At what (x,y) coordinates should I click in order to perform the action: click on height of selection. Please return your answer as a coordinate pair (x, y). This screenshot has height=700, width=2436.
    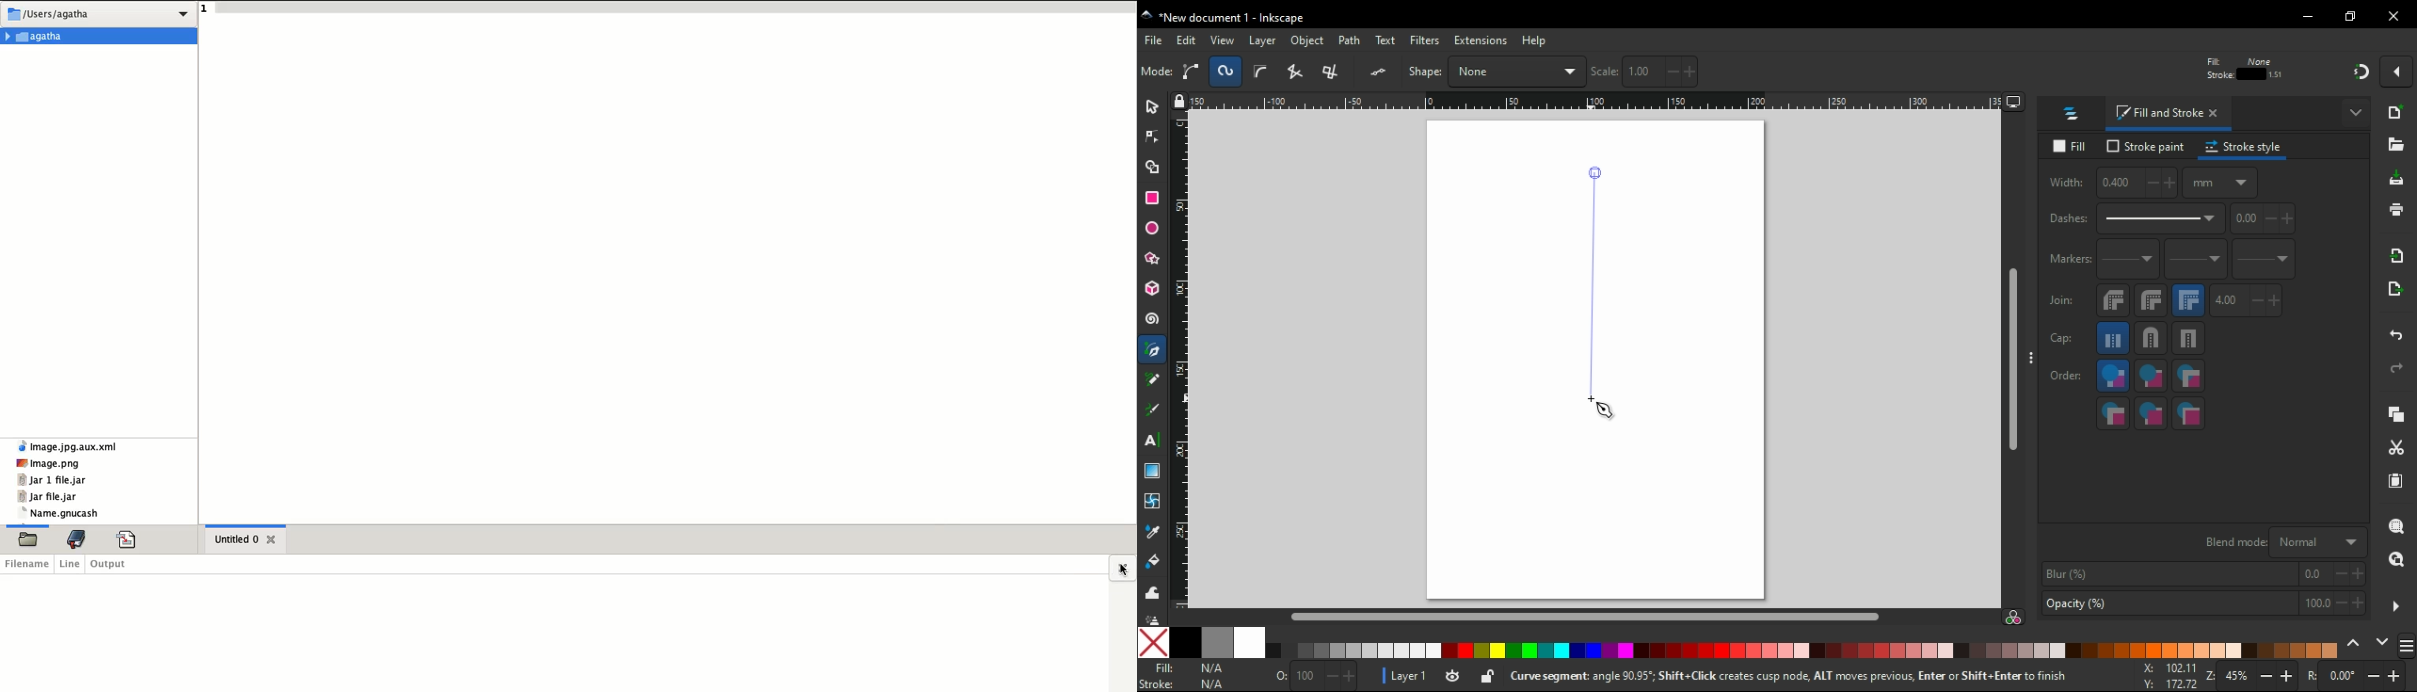
    Looking at the image, I should click on (2057, 71).